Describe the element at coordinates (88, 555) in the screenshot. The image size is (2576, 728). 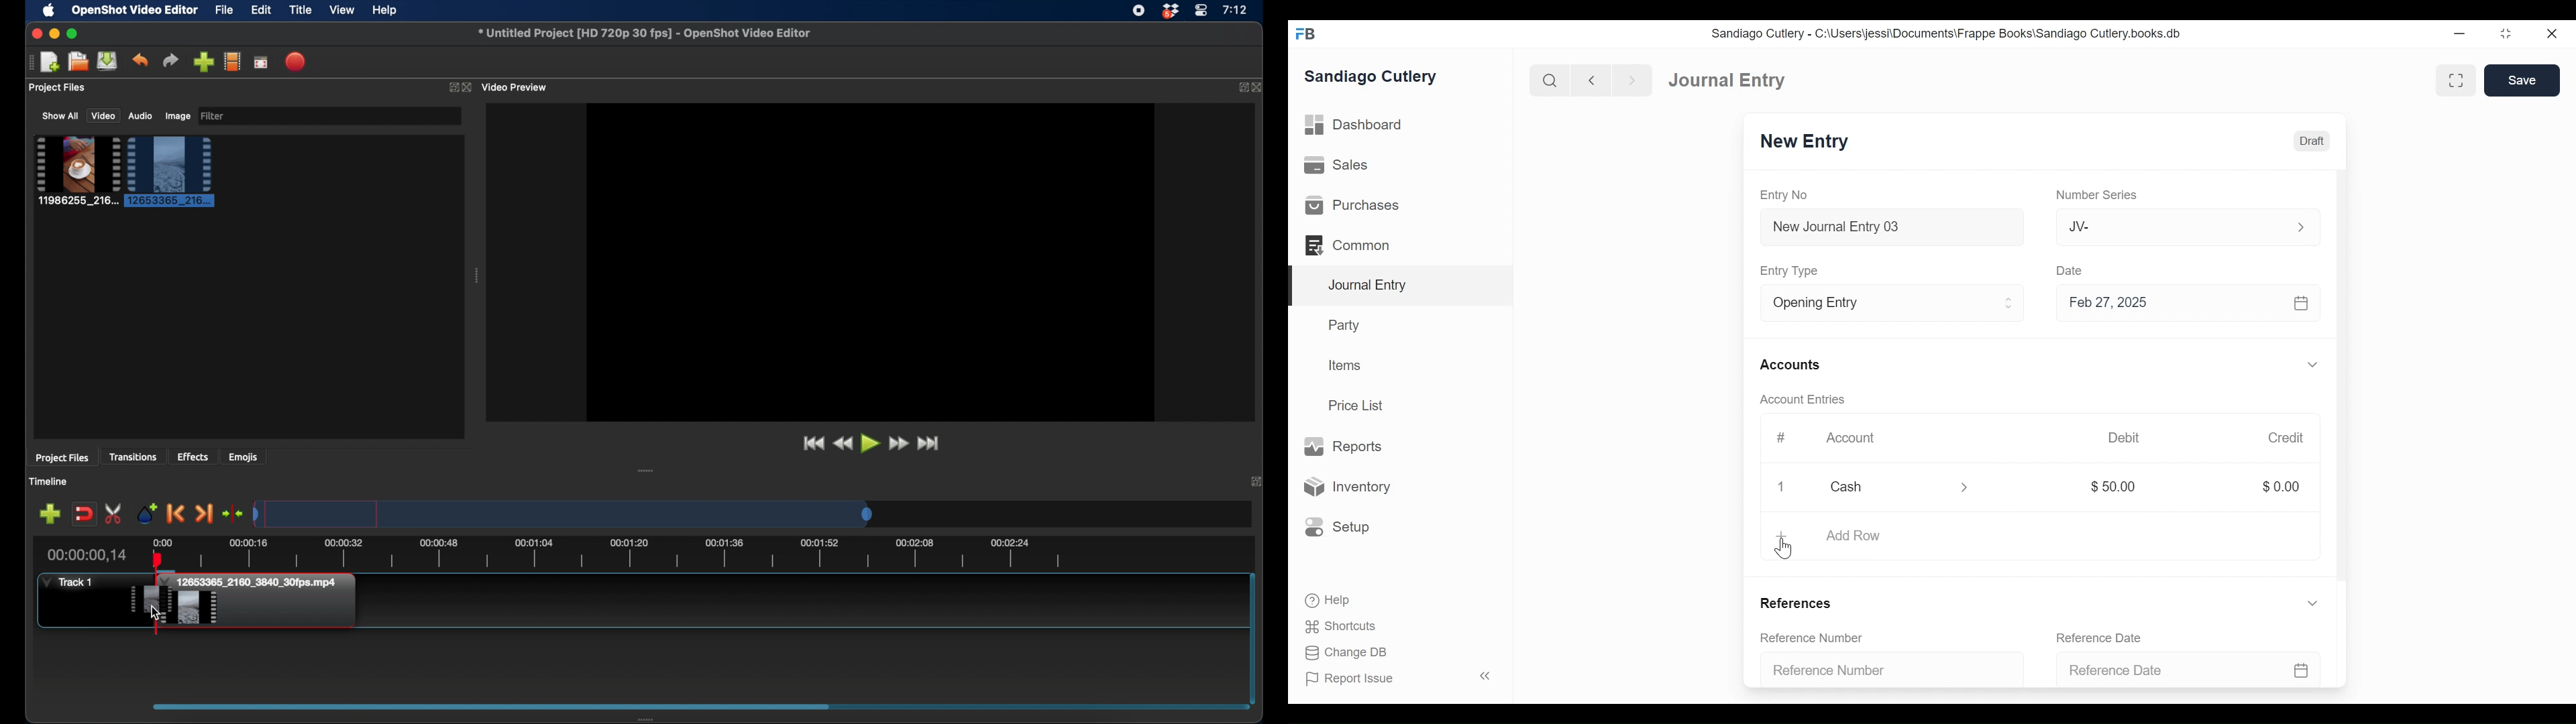
I see `current time indicator` at that location.